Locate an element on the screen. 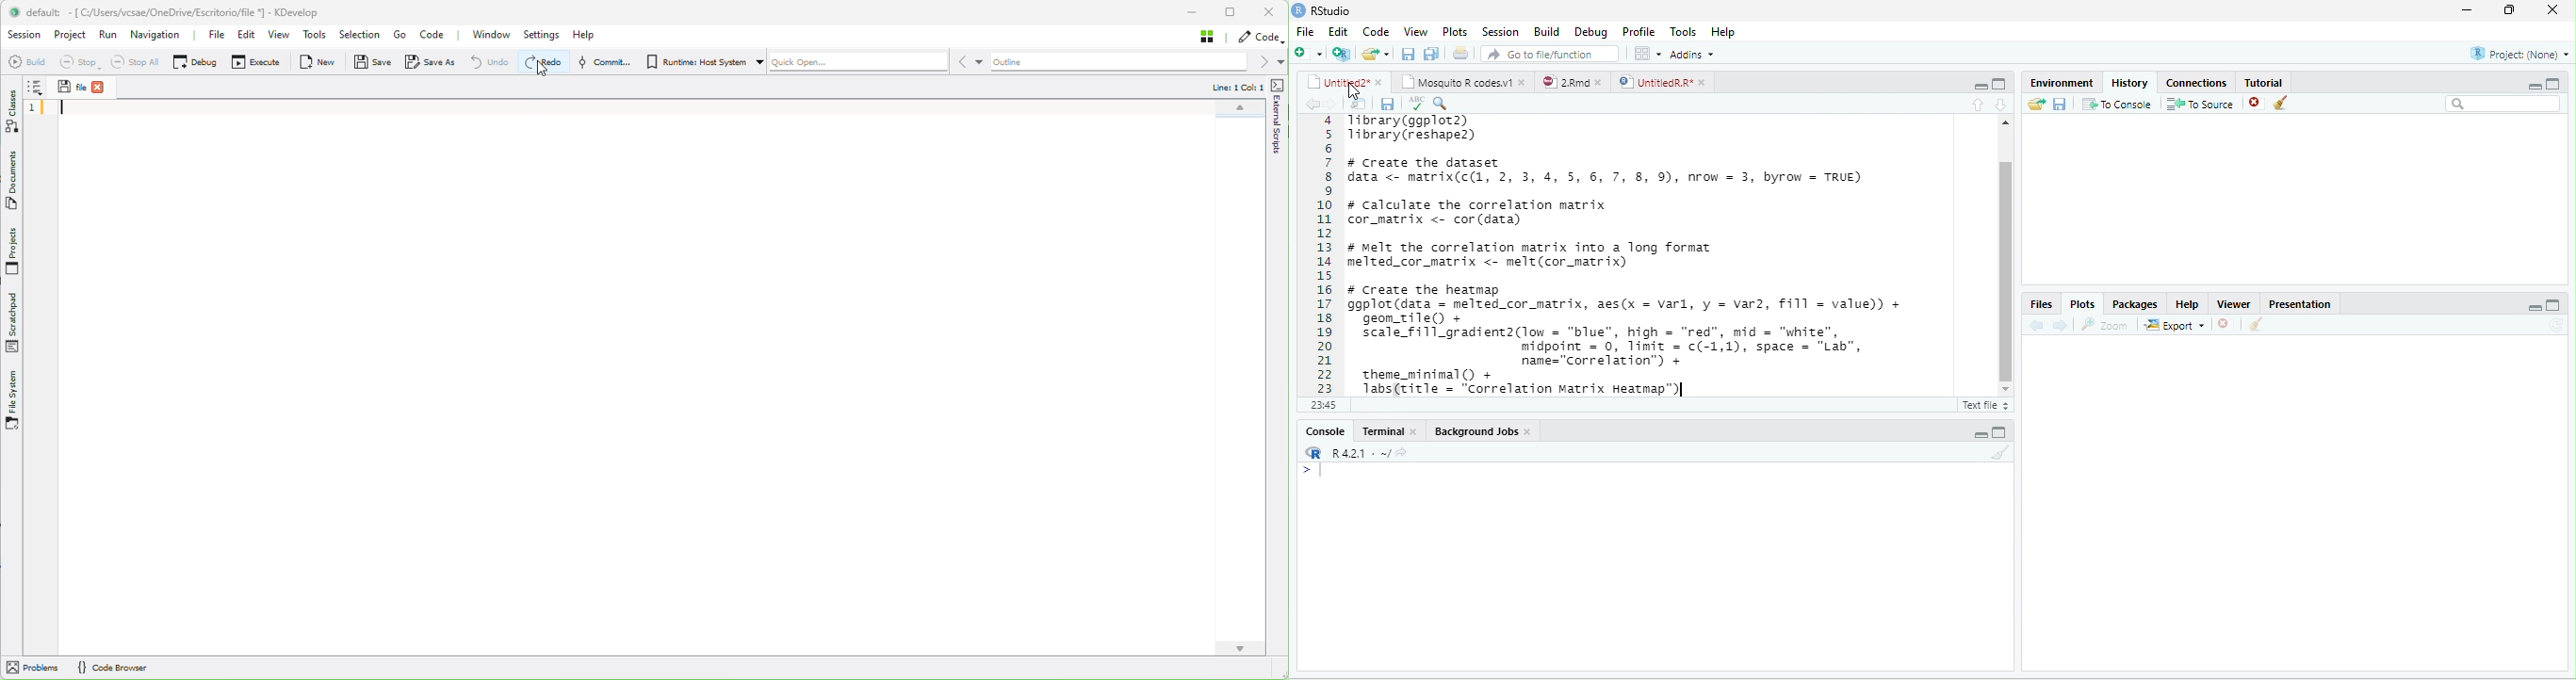 The image size is (2576, 700). terminal is located at coordinates (1393, 430).